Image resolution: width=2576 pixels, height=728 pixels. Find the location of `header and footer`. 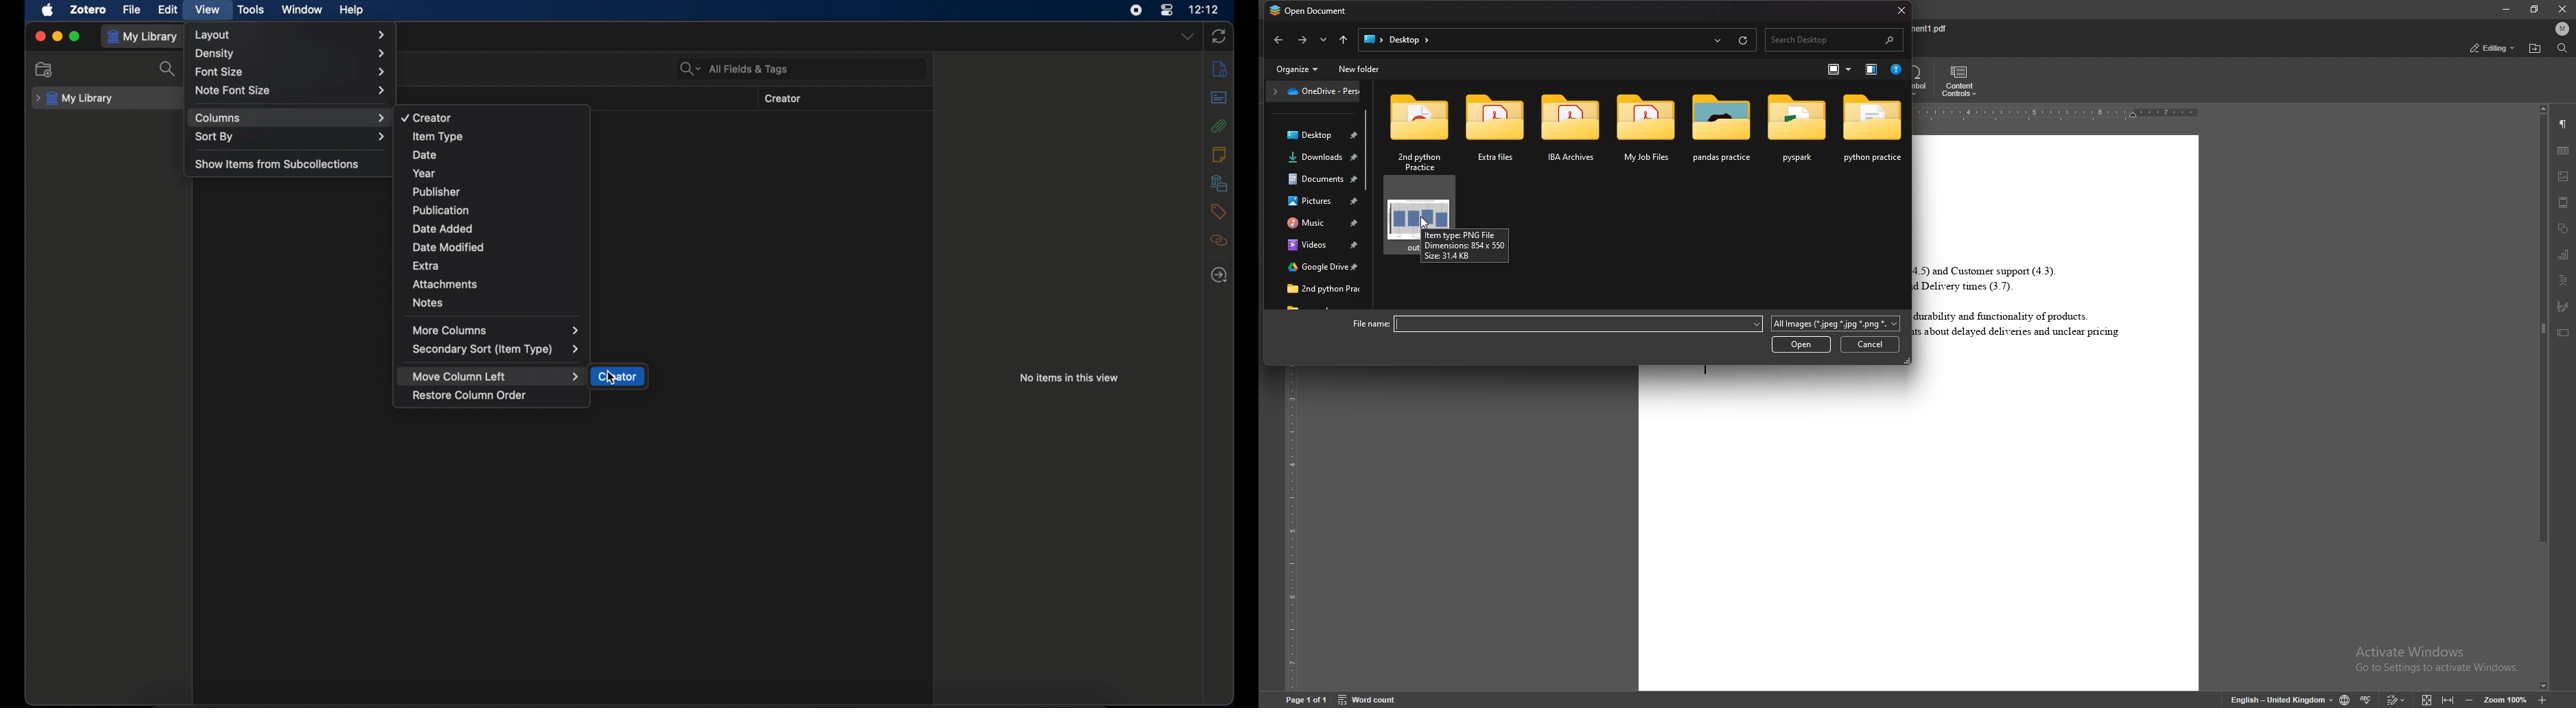

header and footer is located at coordinates (2564, 202).